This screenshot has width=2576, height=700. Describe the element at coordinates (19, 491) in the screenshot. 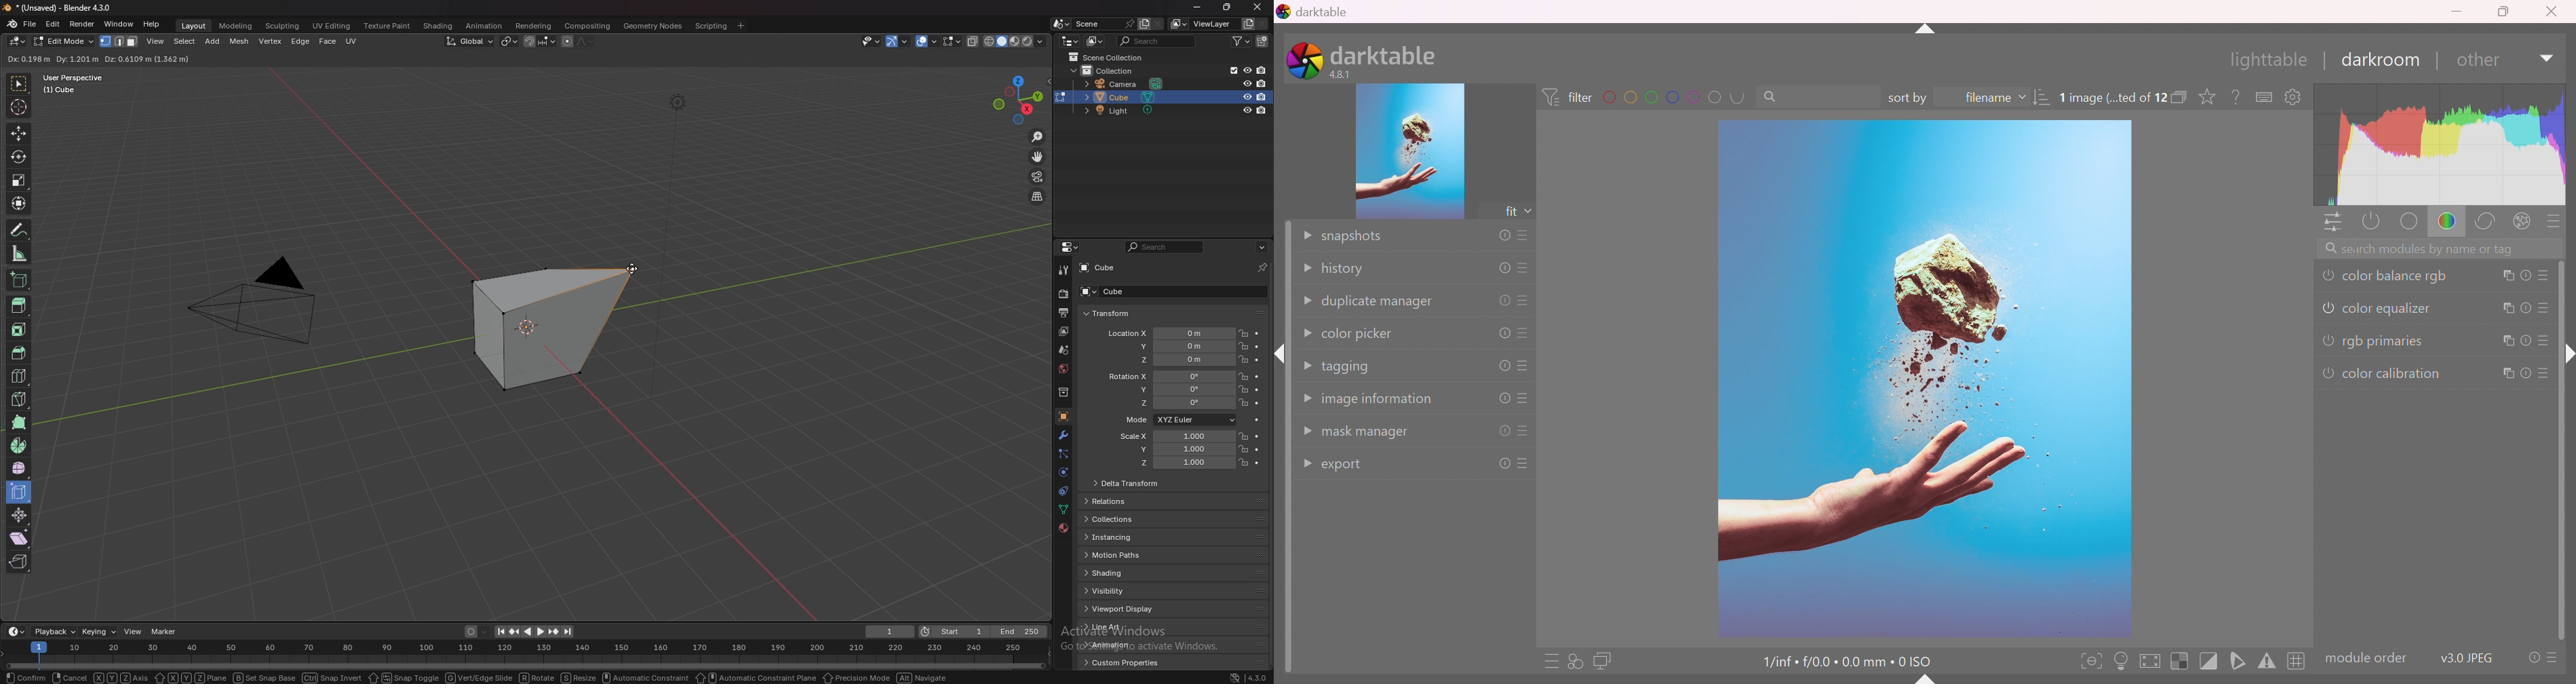

I see `edge slide` at that location.